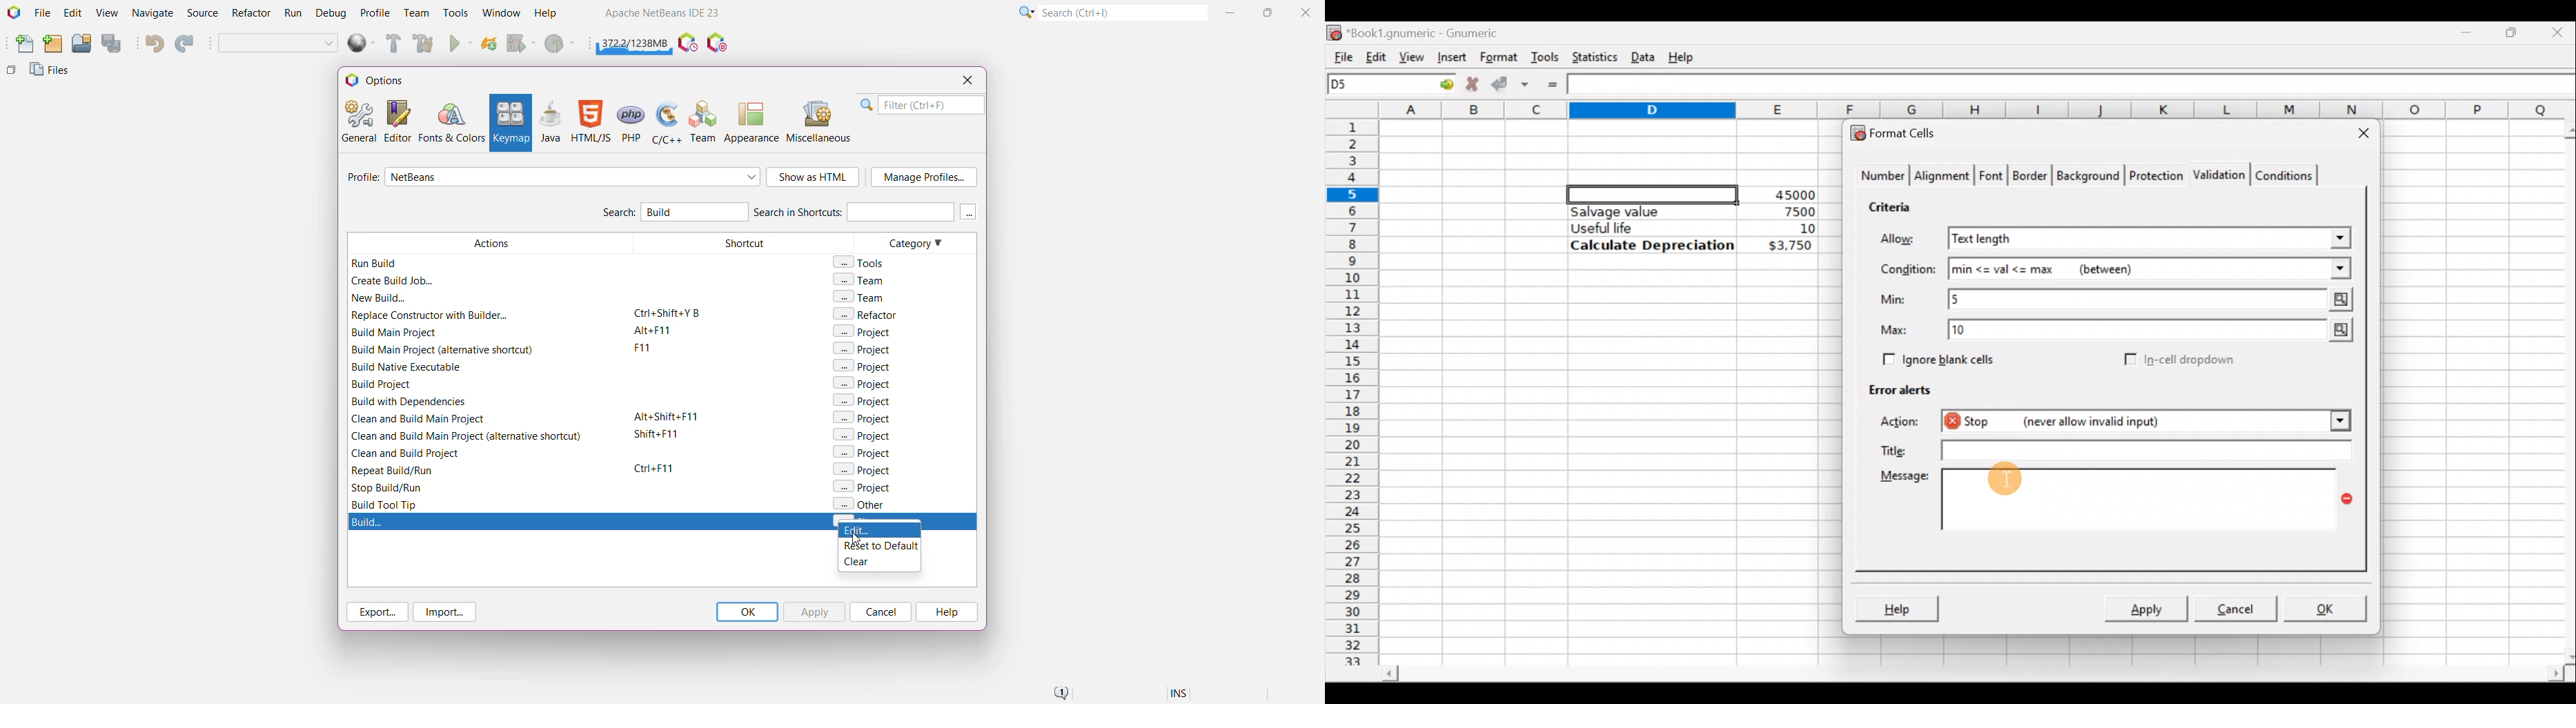  What do you see at coordinates (1908, 270) in the screenshot?
I see `Condition` at bounding box center [1908, 270].